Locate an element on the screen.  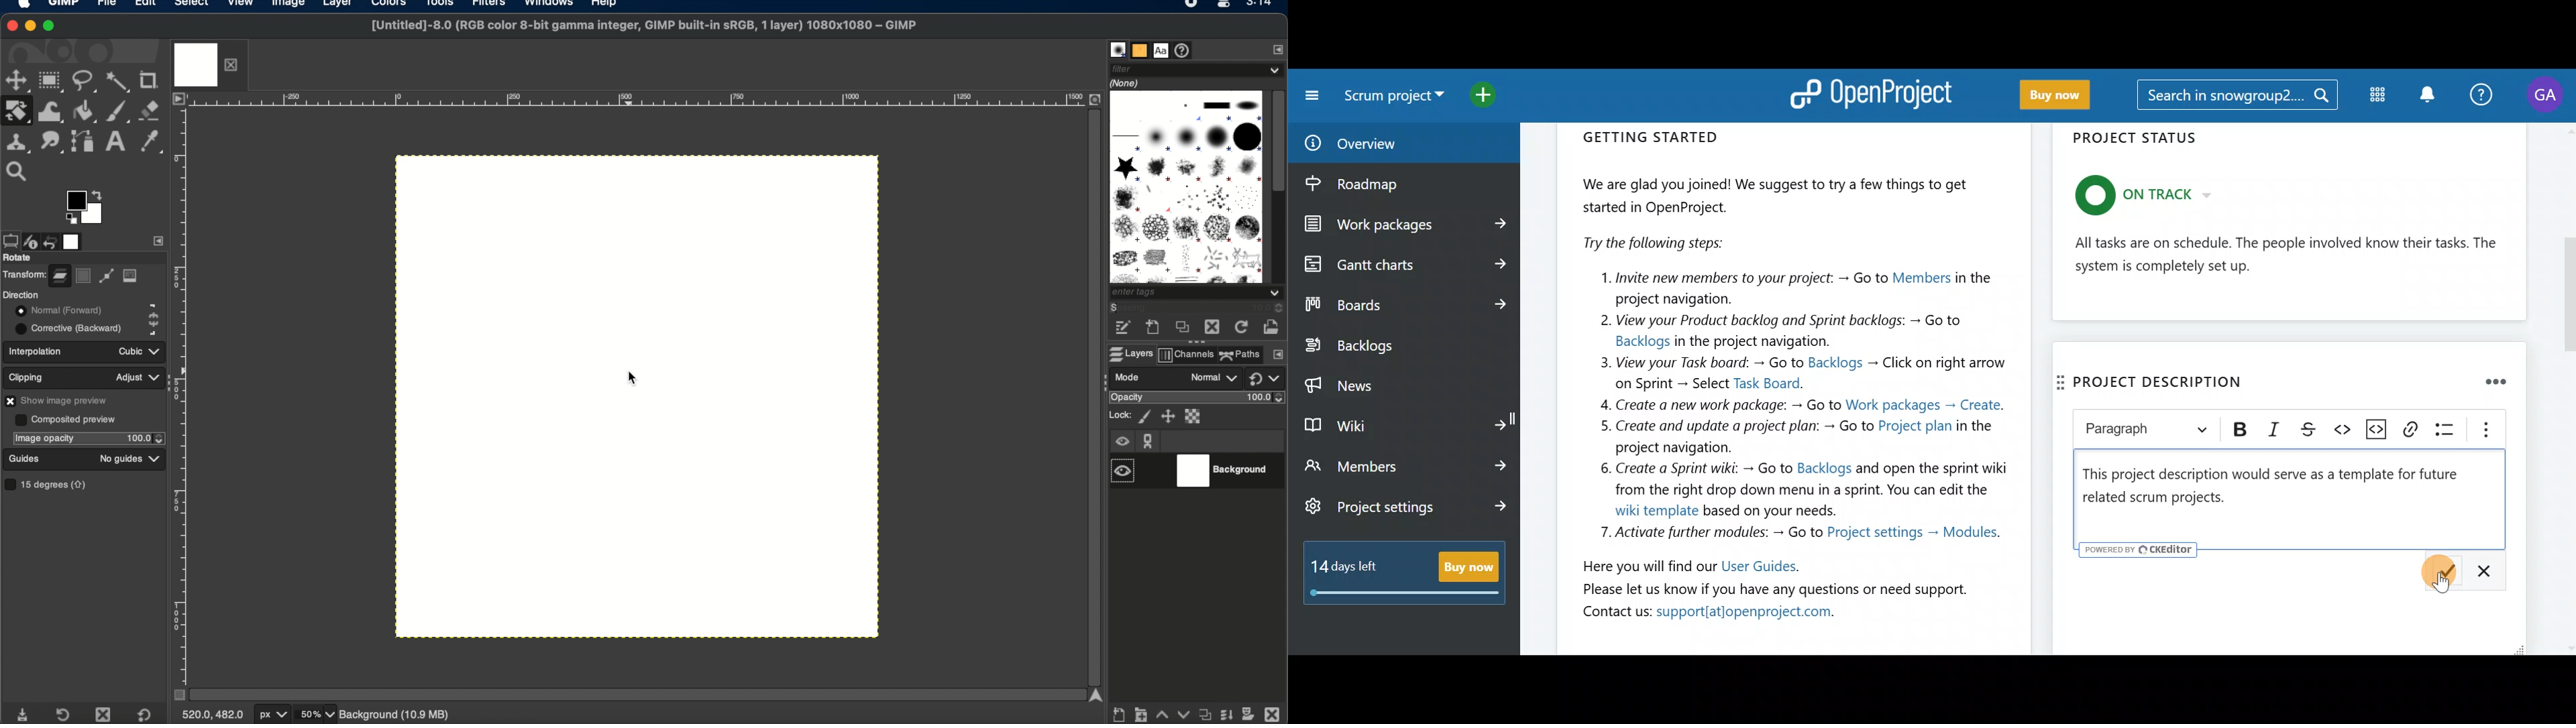
view is located at coordinates (241, 5).